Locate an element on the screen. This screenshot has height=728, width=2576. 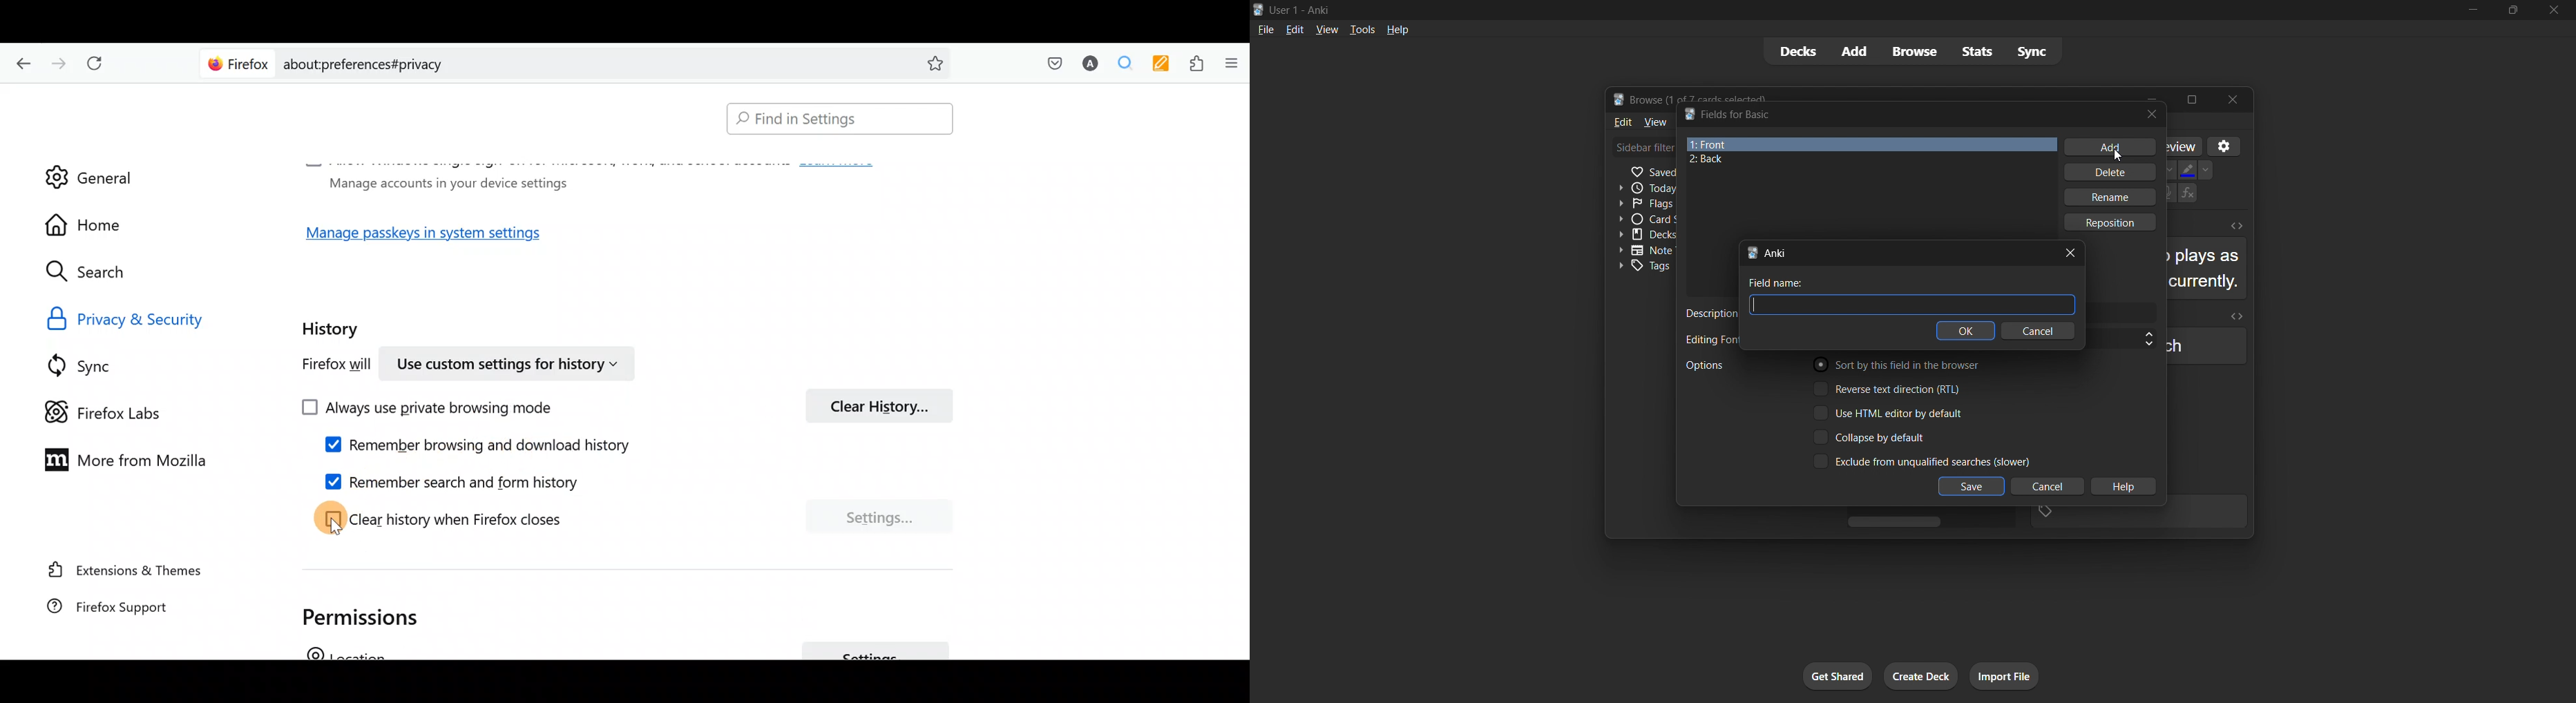
Tags is located at coordinates (1643, 267).